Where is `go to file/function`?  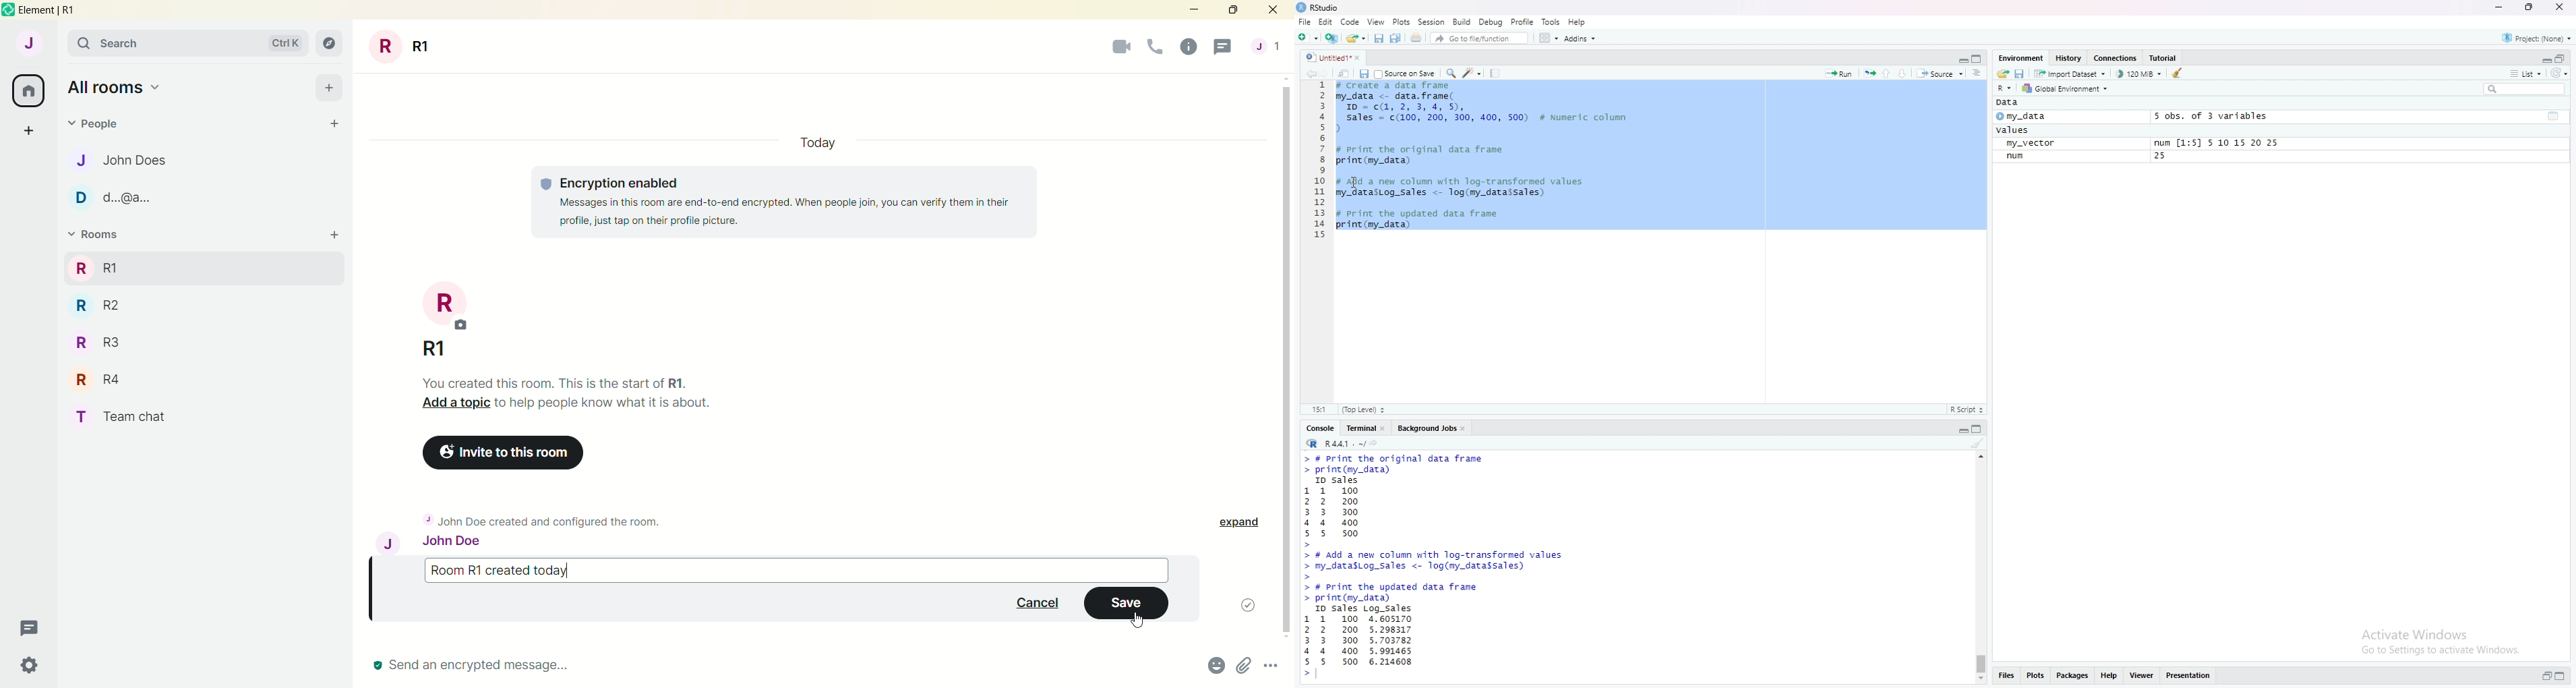
go to file/function is located at coordinates (1479, 39).